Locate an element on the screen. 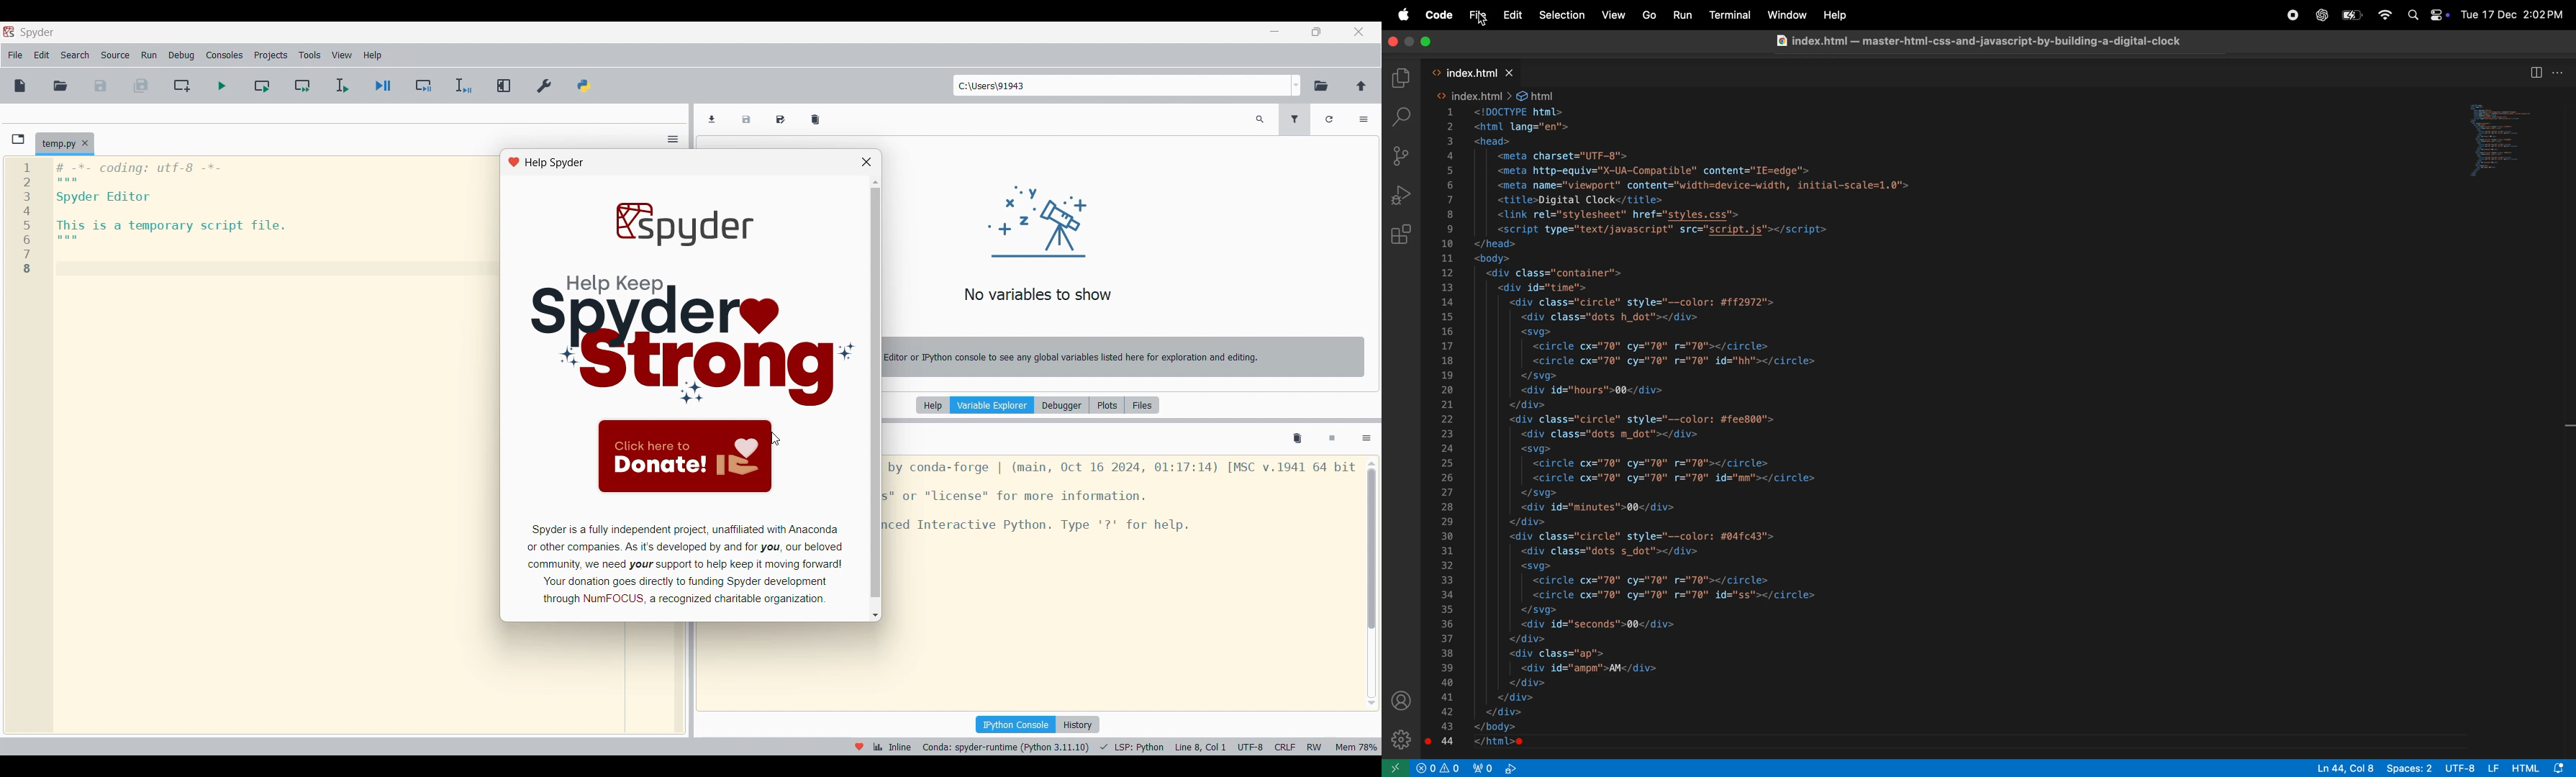 This screenshot has width=2576, height=784. Filter variables is located at coordinates (1294, 119).